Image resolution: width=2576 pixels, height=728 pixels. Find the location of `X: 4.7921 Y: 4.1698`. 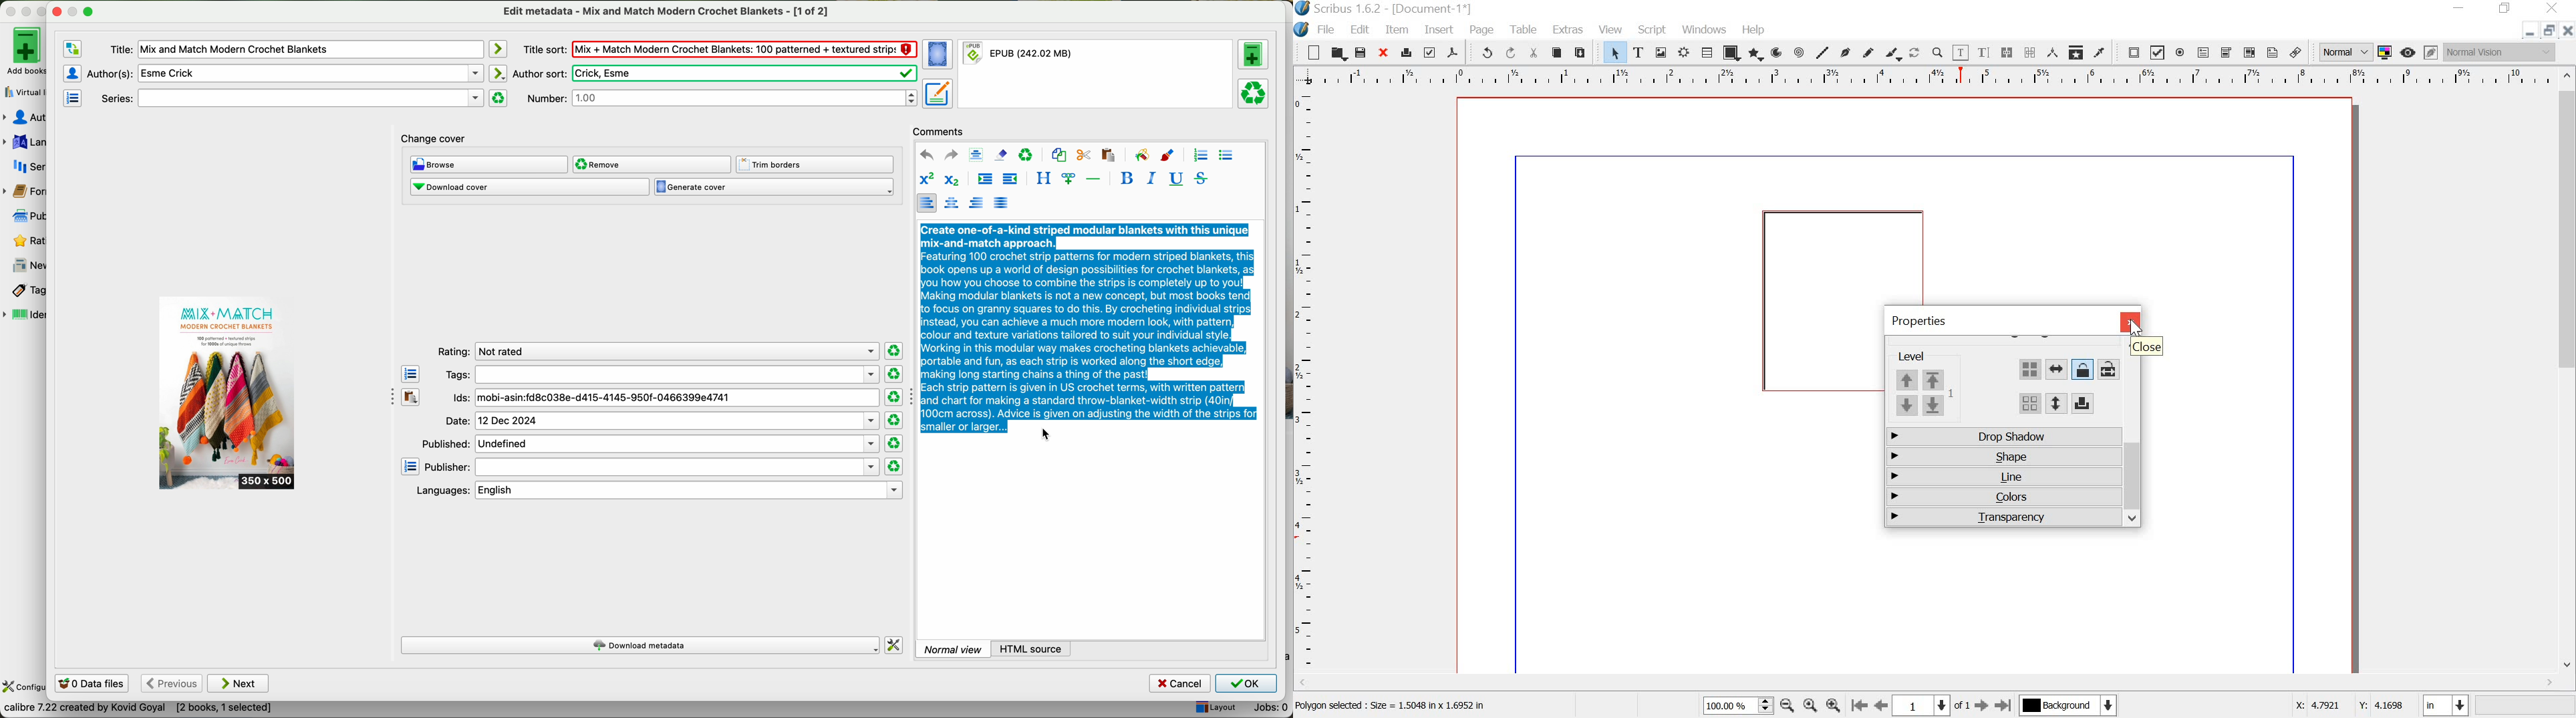

X: 4.7921 Y: 4.1698 is located at coordinates (2350, 707).